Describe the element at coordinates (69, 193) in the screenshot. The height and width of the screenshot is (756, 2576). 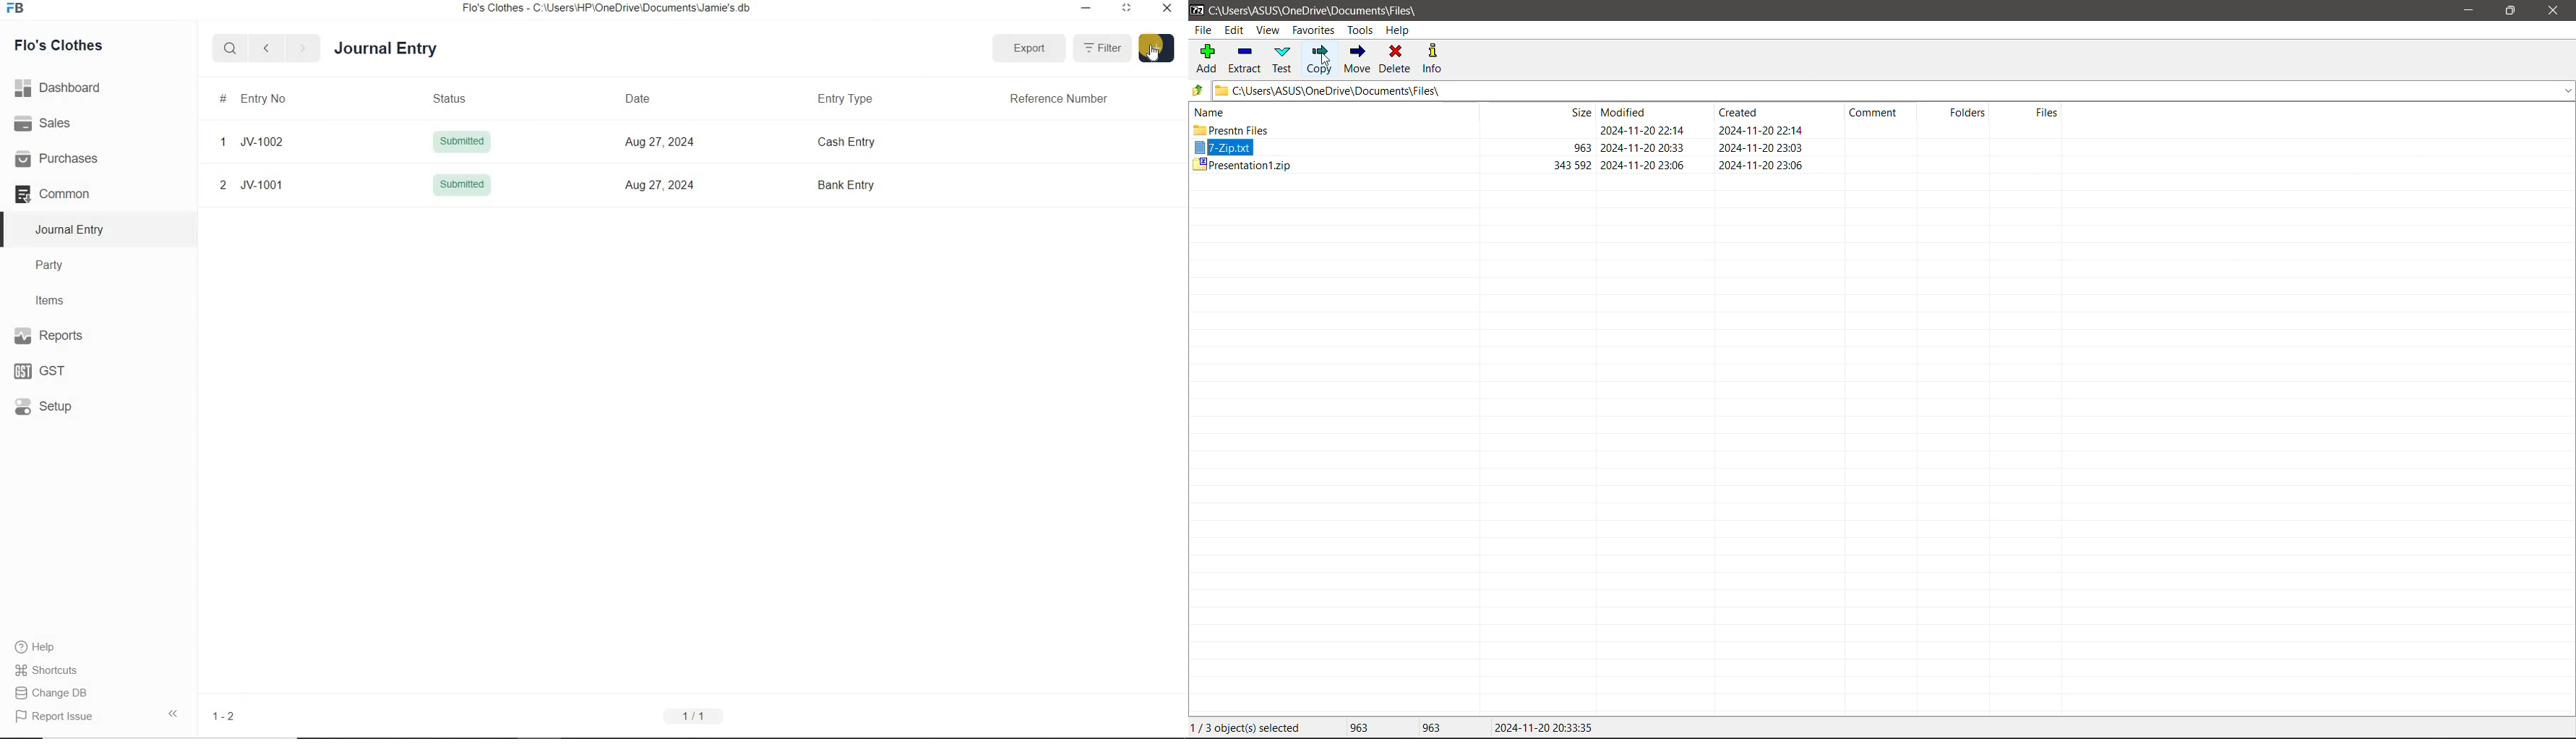
I see `Common` at that location.